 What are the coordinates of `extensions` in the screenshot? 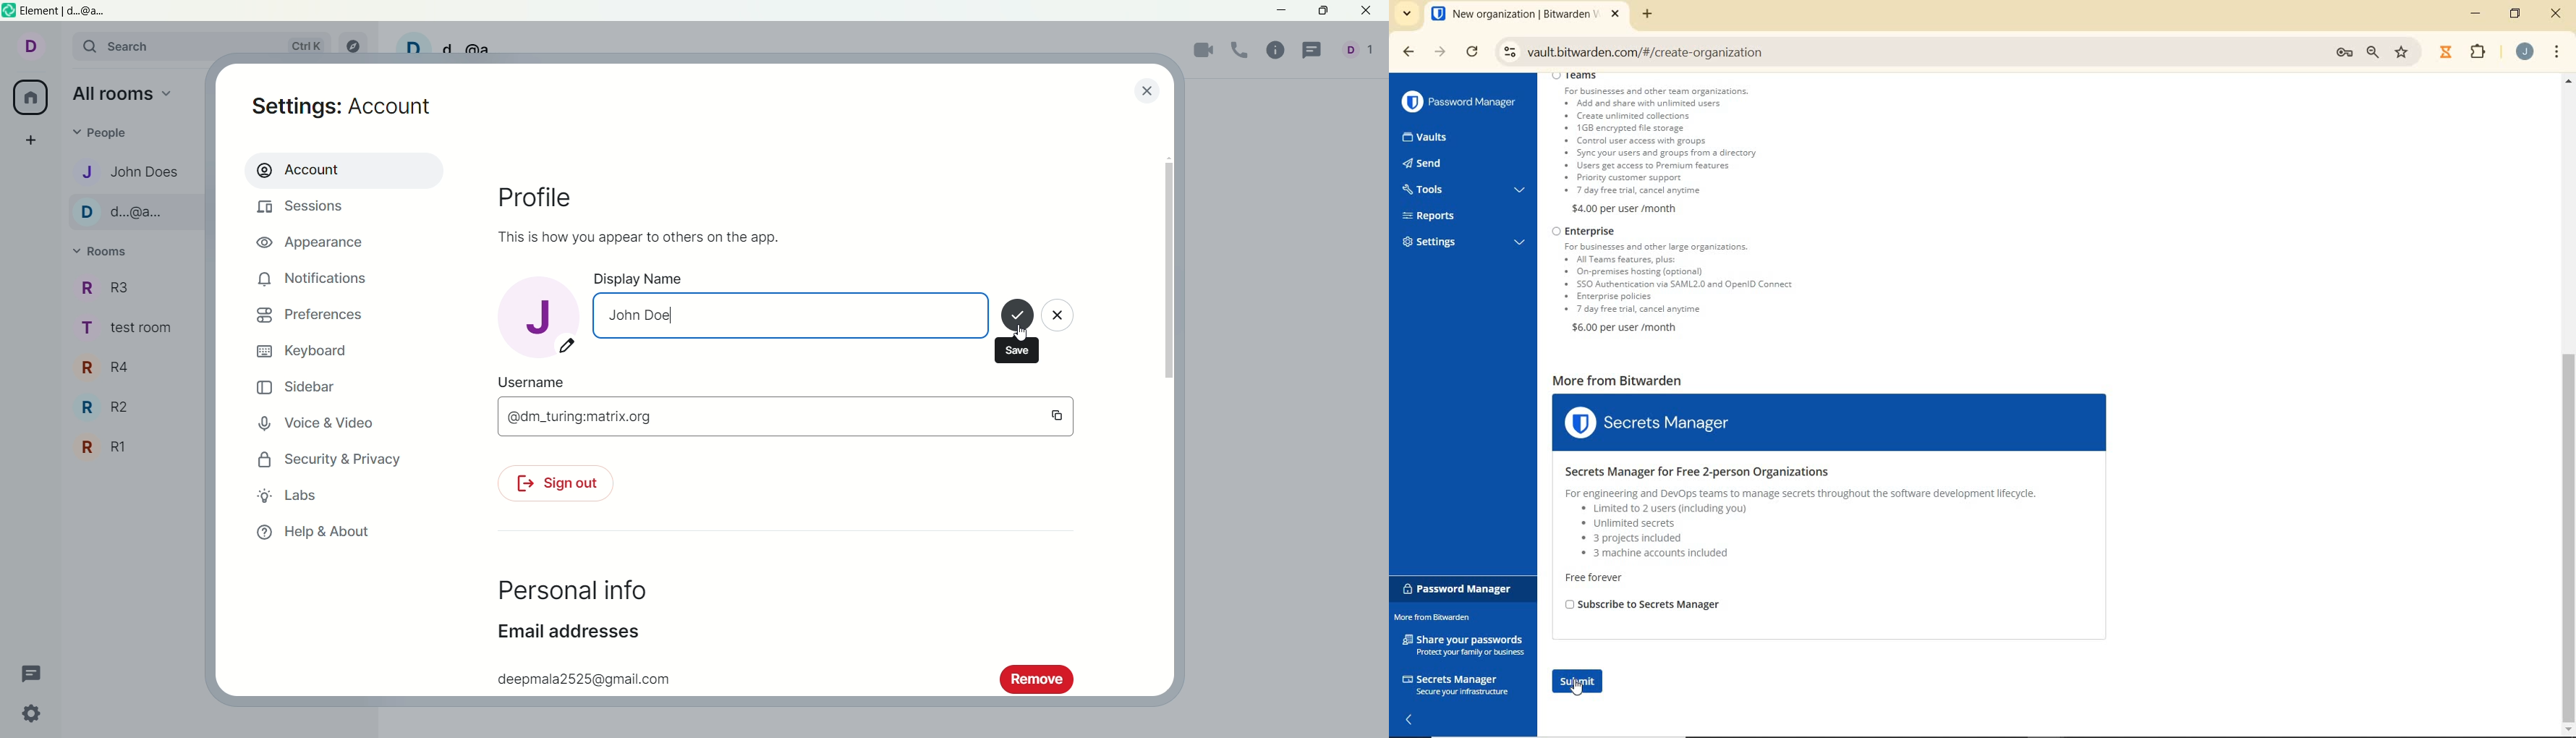 It's located at (2476, 52).